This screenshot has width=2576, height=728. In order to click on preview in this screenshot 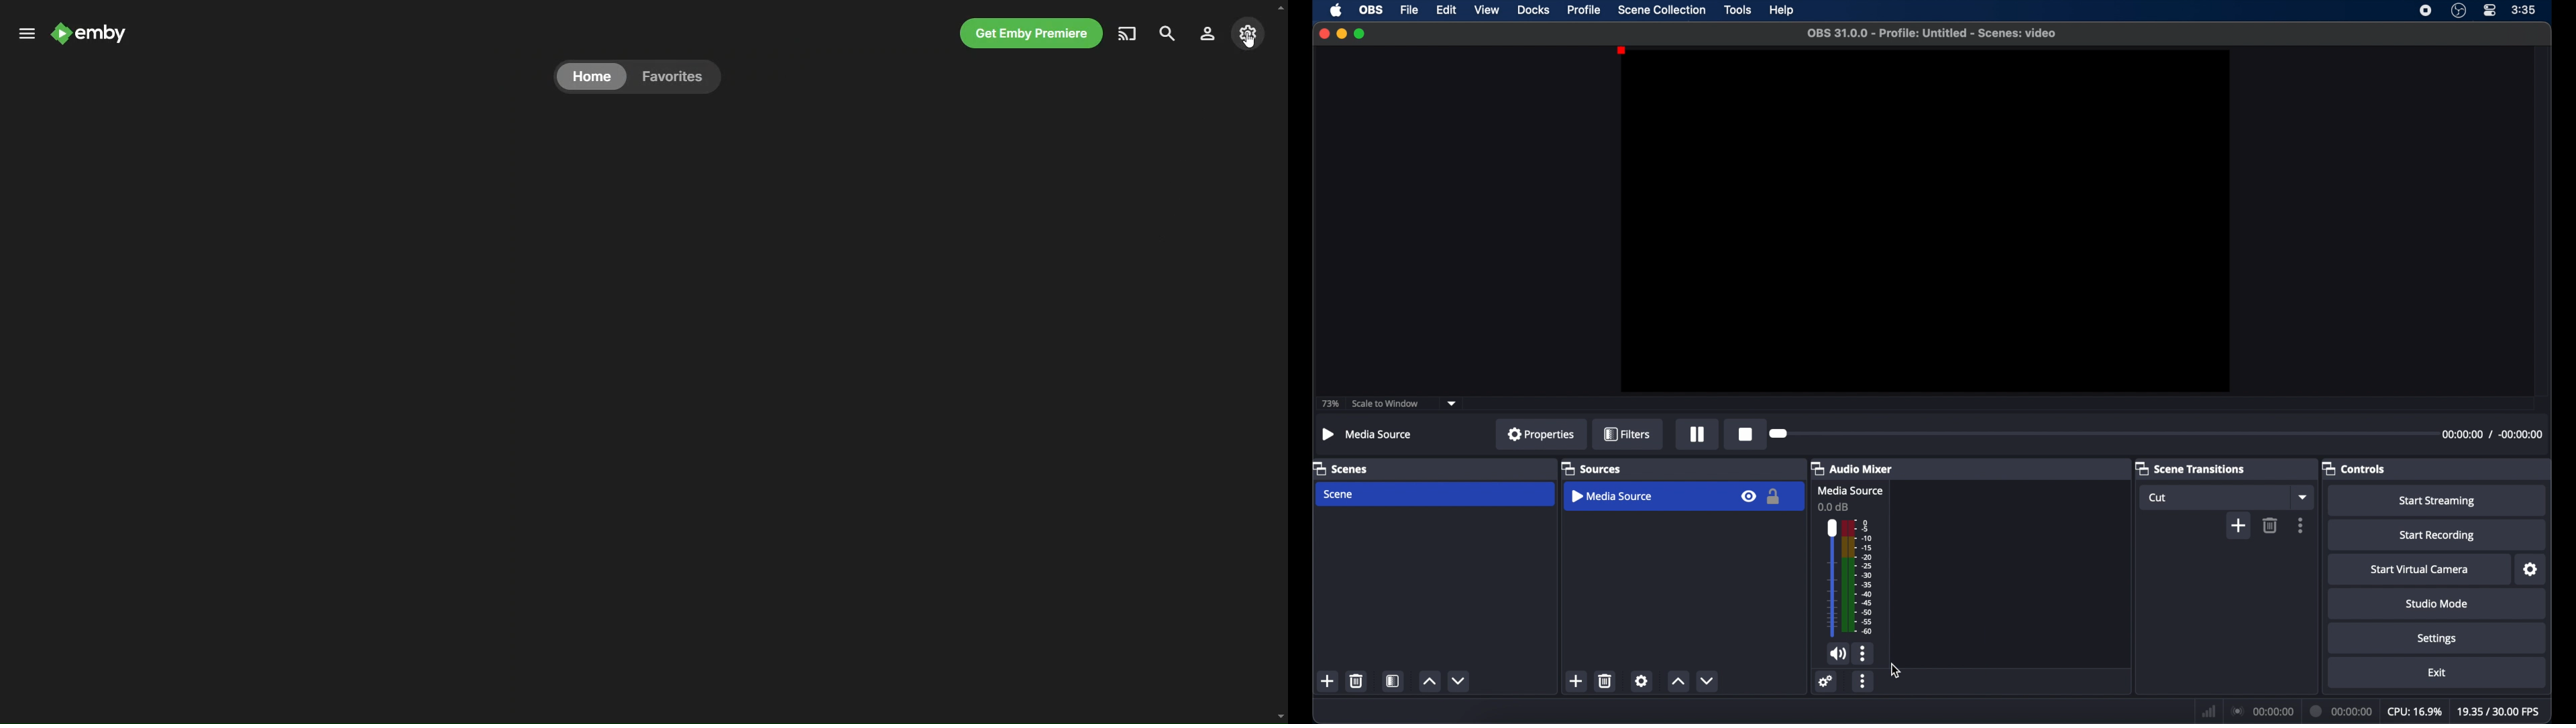, I will do `click(1925, 221)`.